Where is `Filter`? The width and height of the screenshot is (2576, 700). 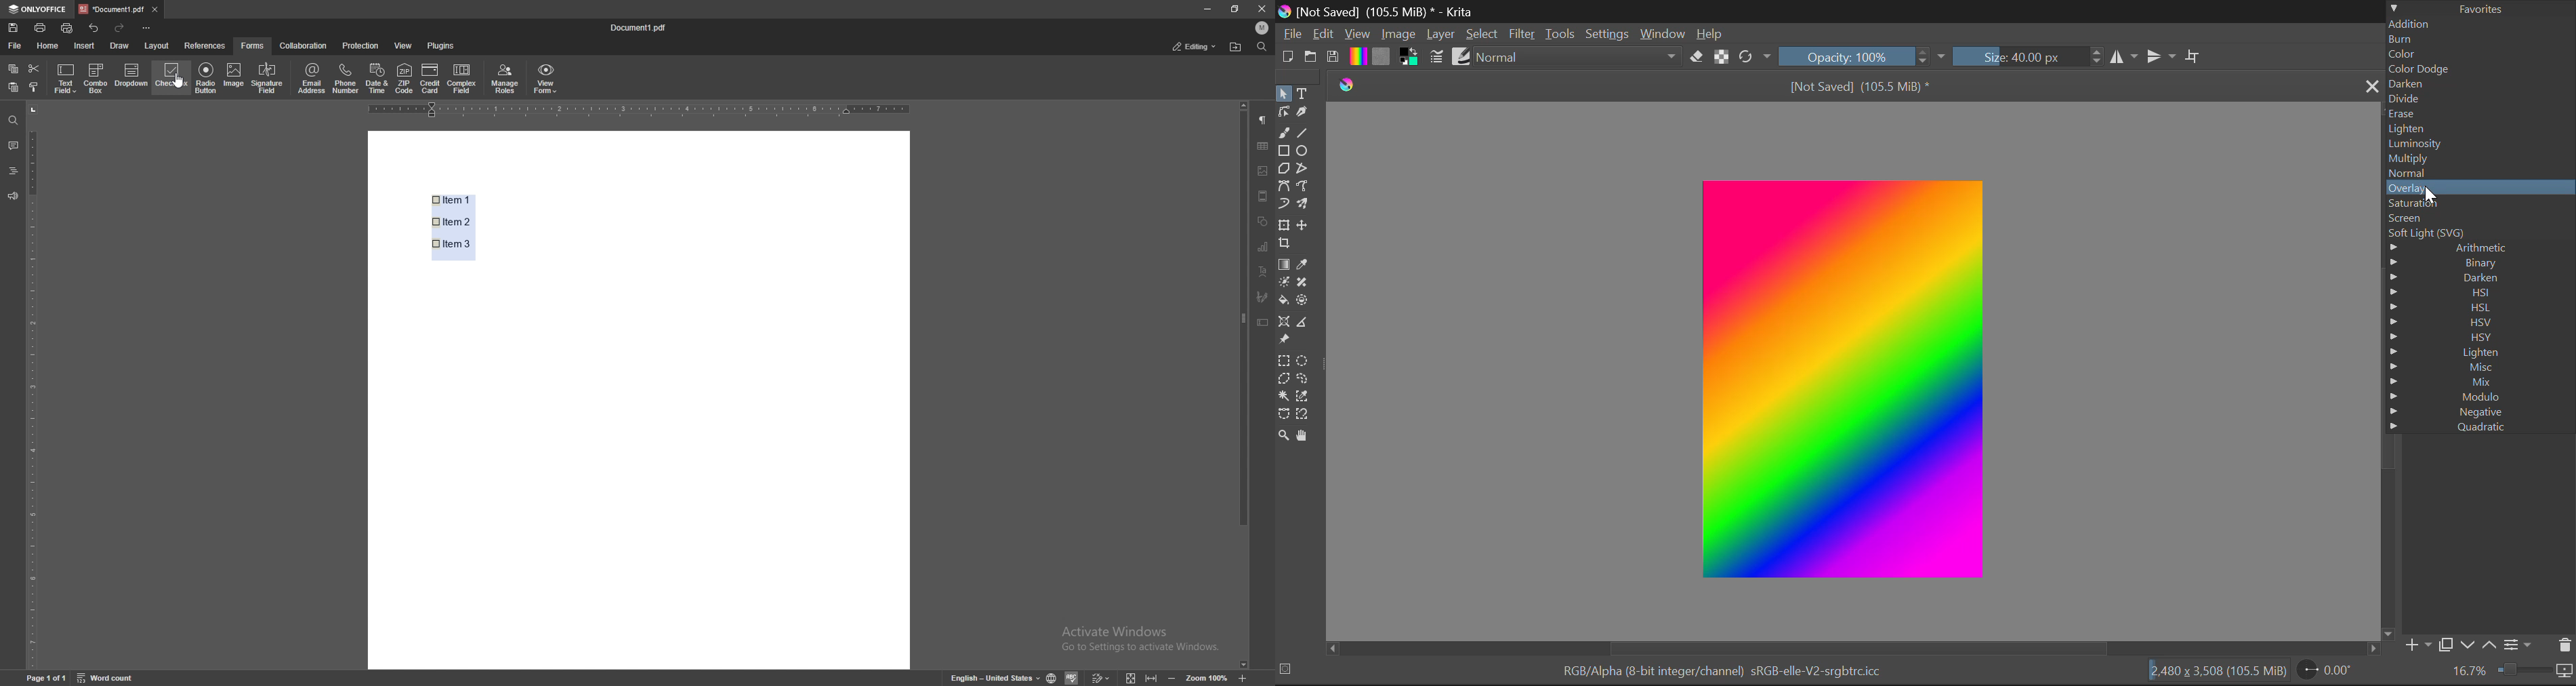
Filter is located at coordinates (1524, 34).